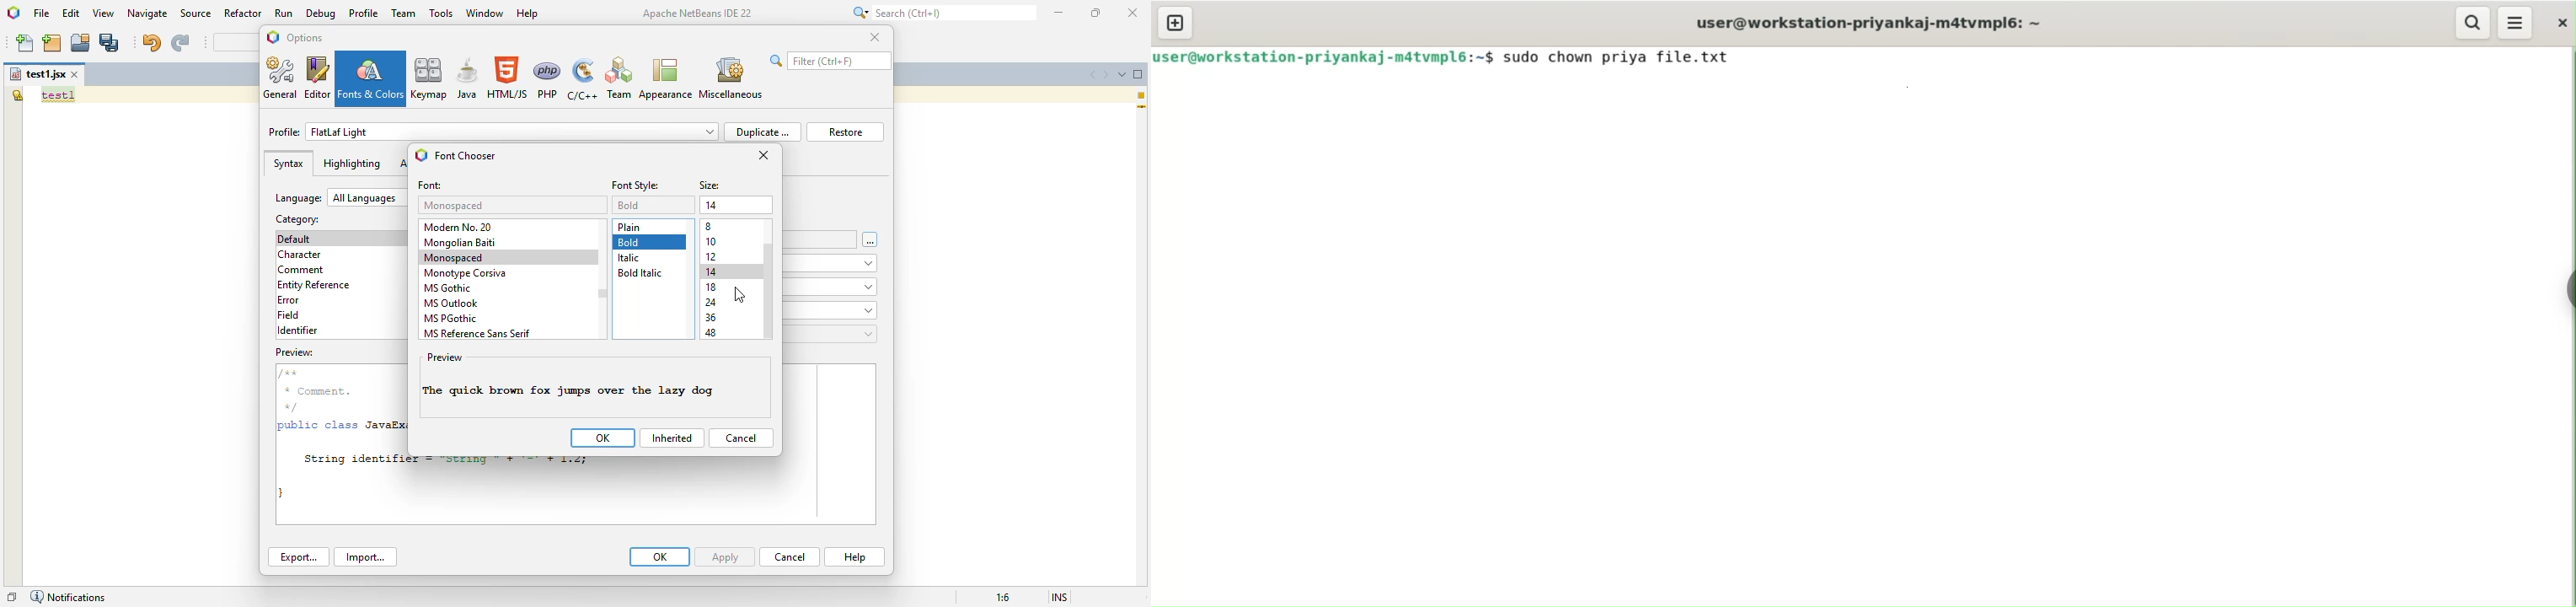  Describe the element at coordinates (465, 273) in the screenshot. I see `monotype corsiva` at that location.